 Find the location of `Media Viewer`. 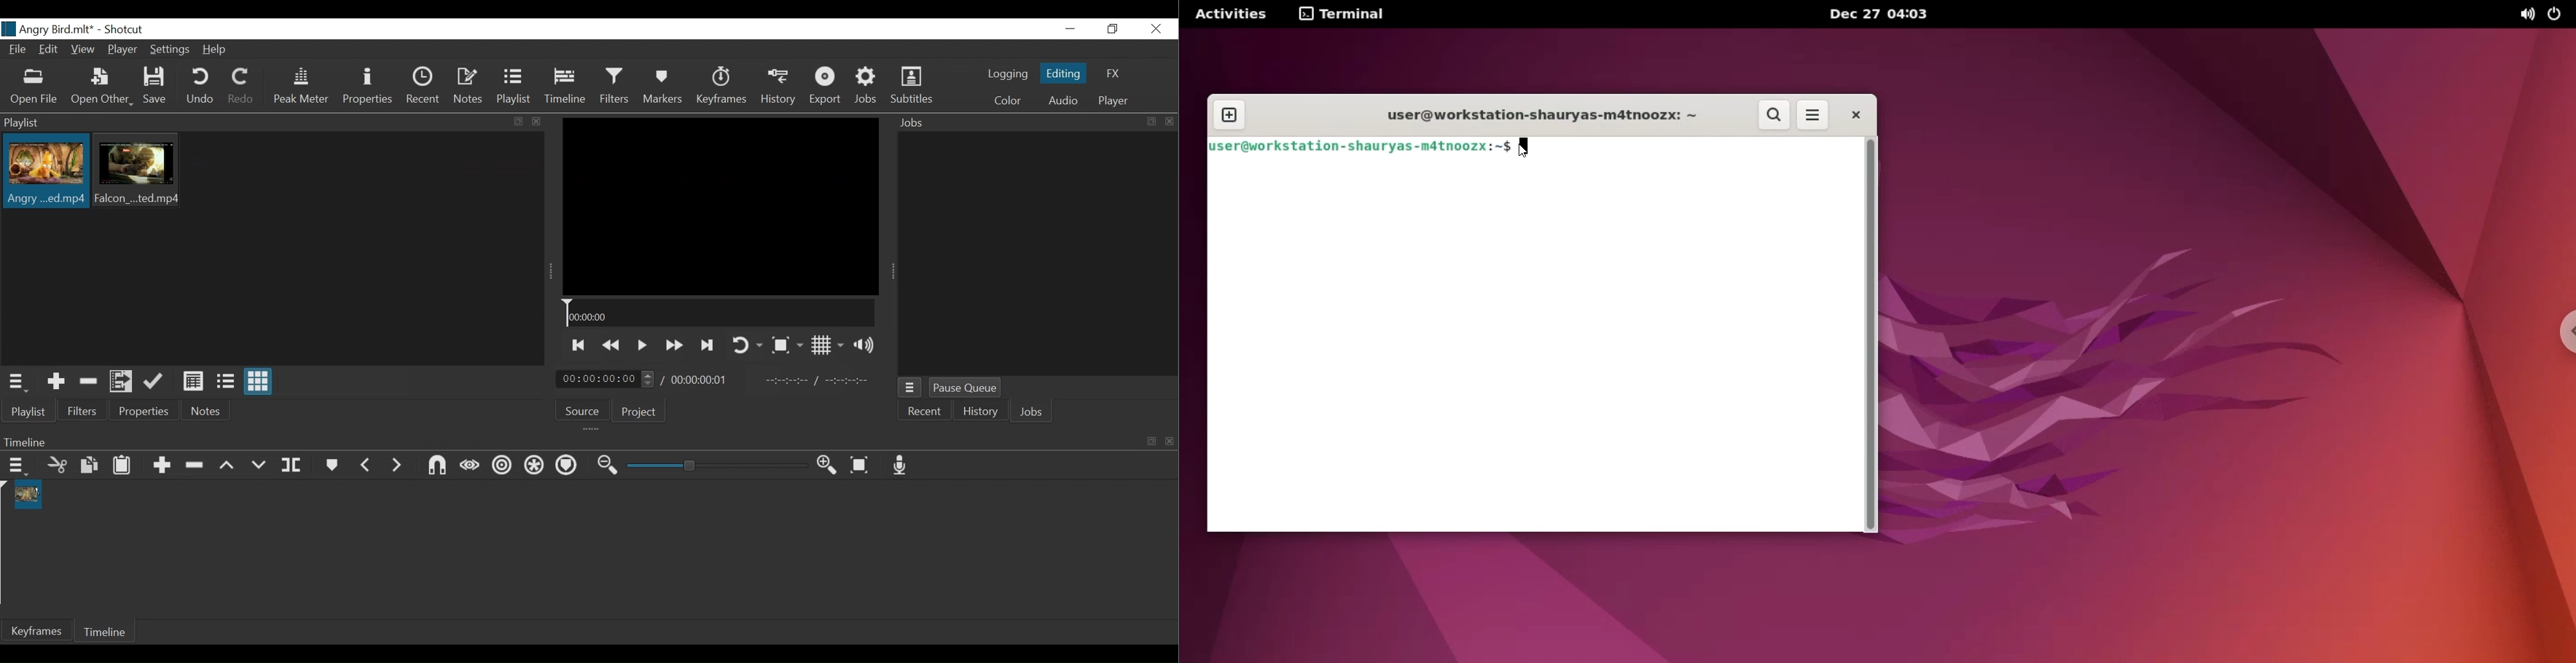

Media Viewer is located at coordinates (721, 206).